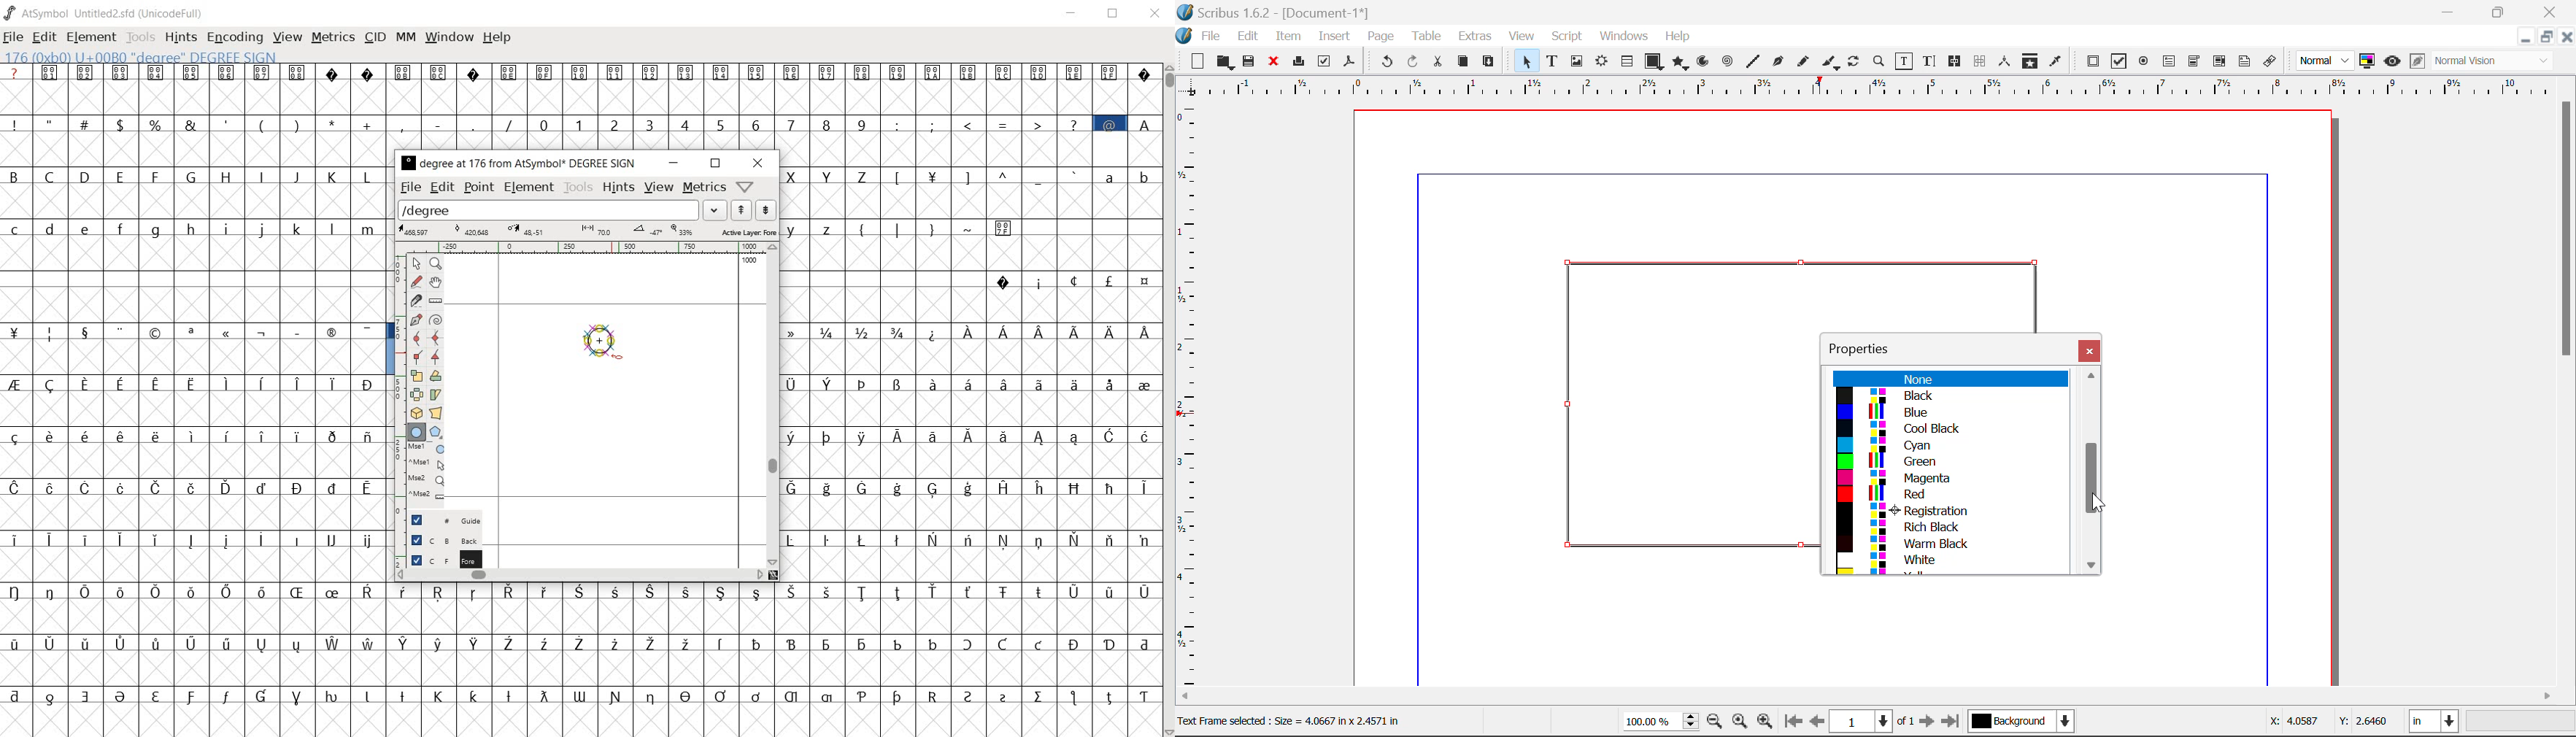 The width and height of the screenshot is (2576, 756). Describe the element at coordinates (2021, 722) in the screenshot. I see `Background` at that location.